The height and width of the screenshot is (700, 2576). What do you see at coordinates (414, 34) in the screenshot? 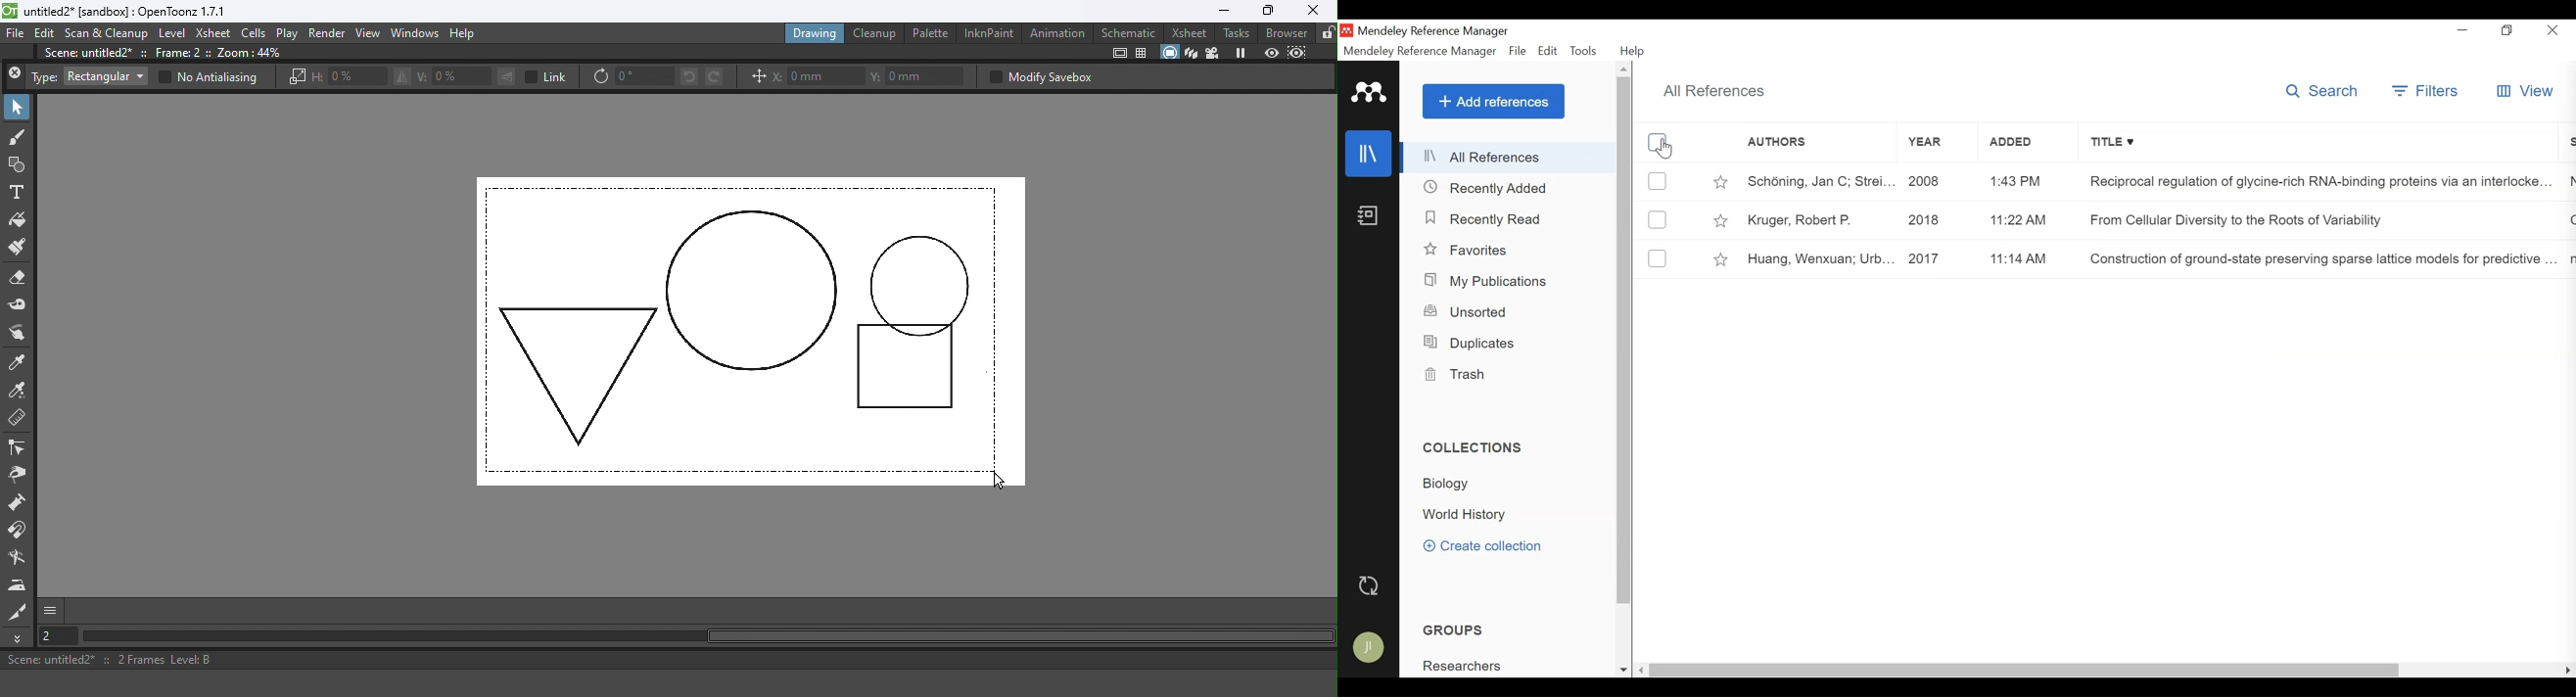
I see `Windows` at bounding box center [414, 34].